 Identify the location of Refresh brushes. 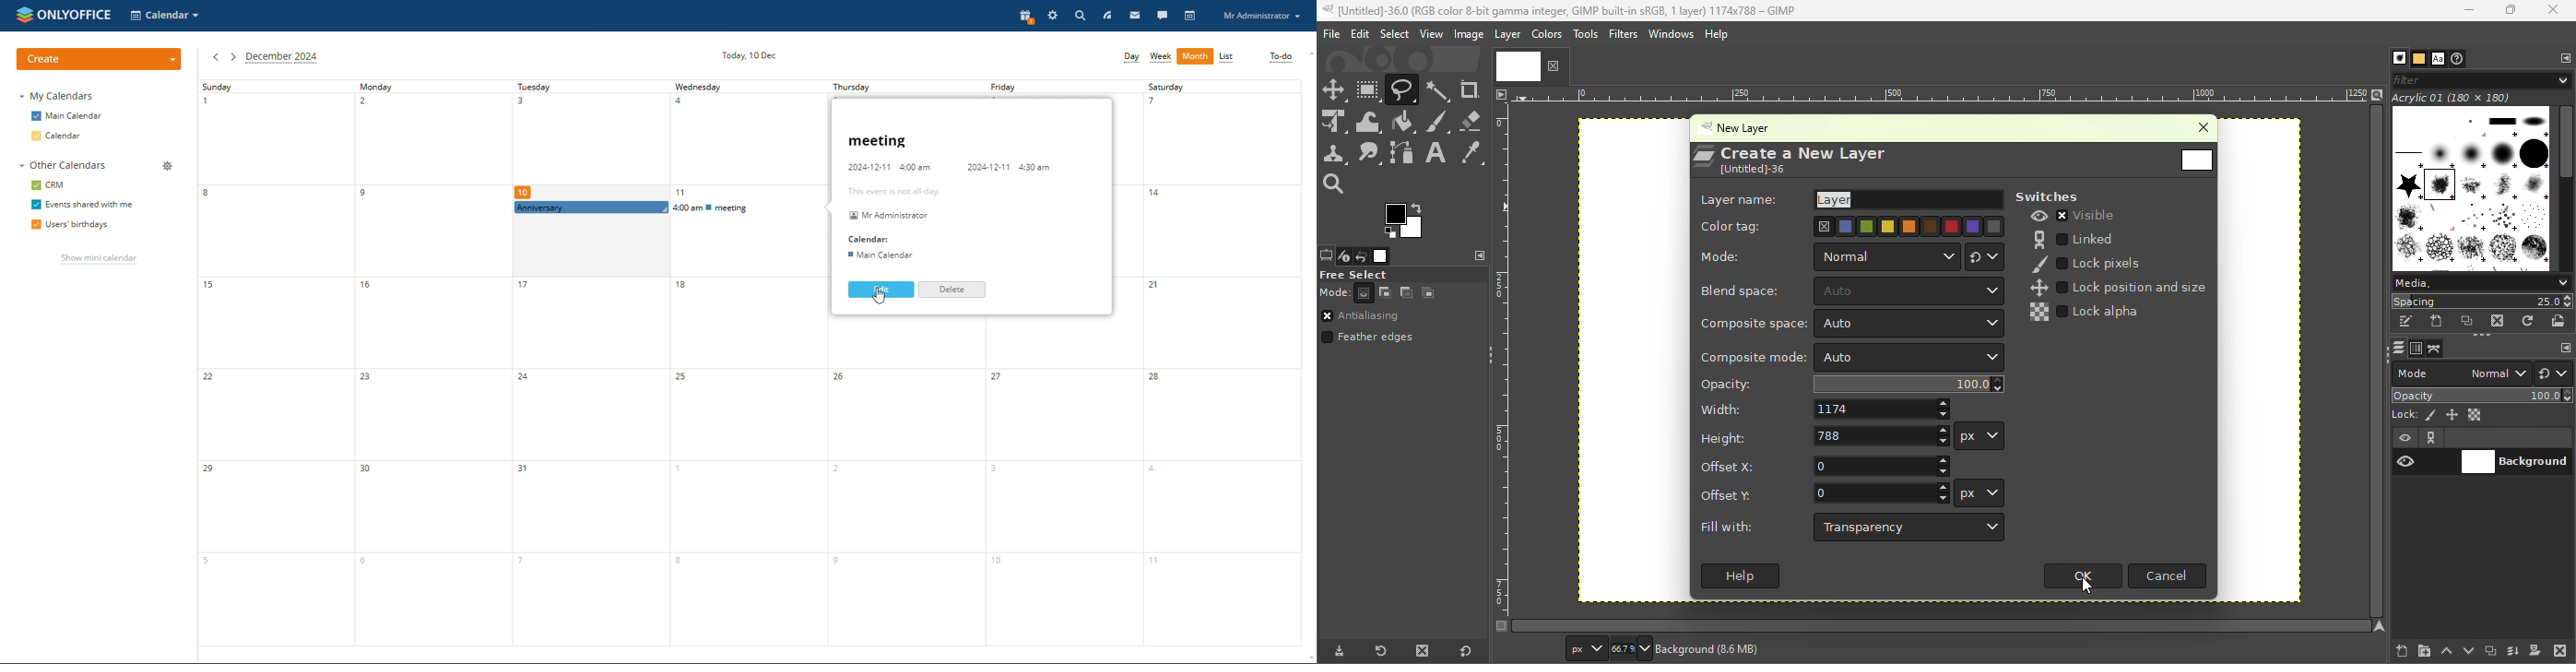
(2530, 320).